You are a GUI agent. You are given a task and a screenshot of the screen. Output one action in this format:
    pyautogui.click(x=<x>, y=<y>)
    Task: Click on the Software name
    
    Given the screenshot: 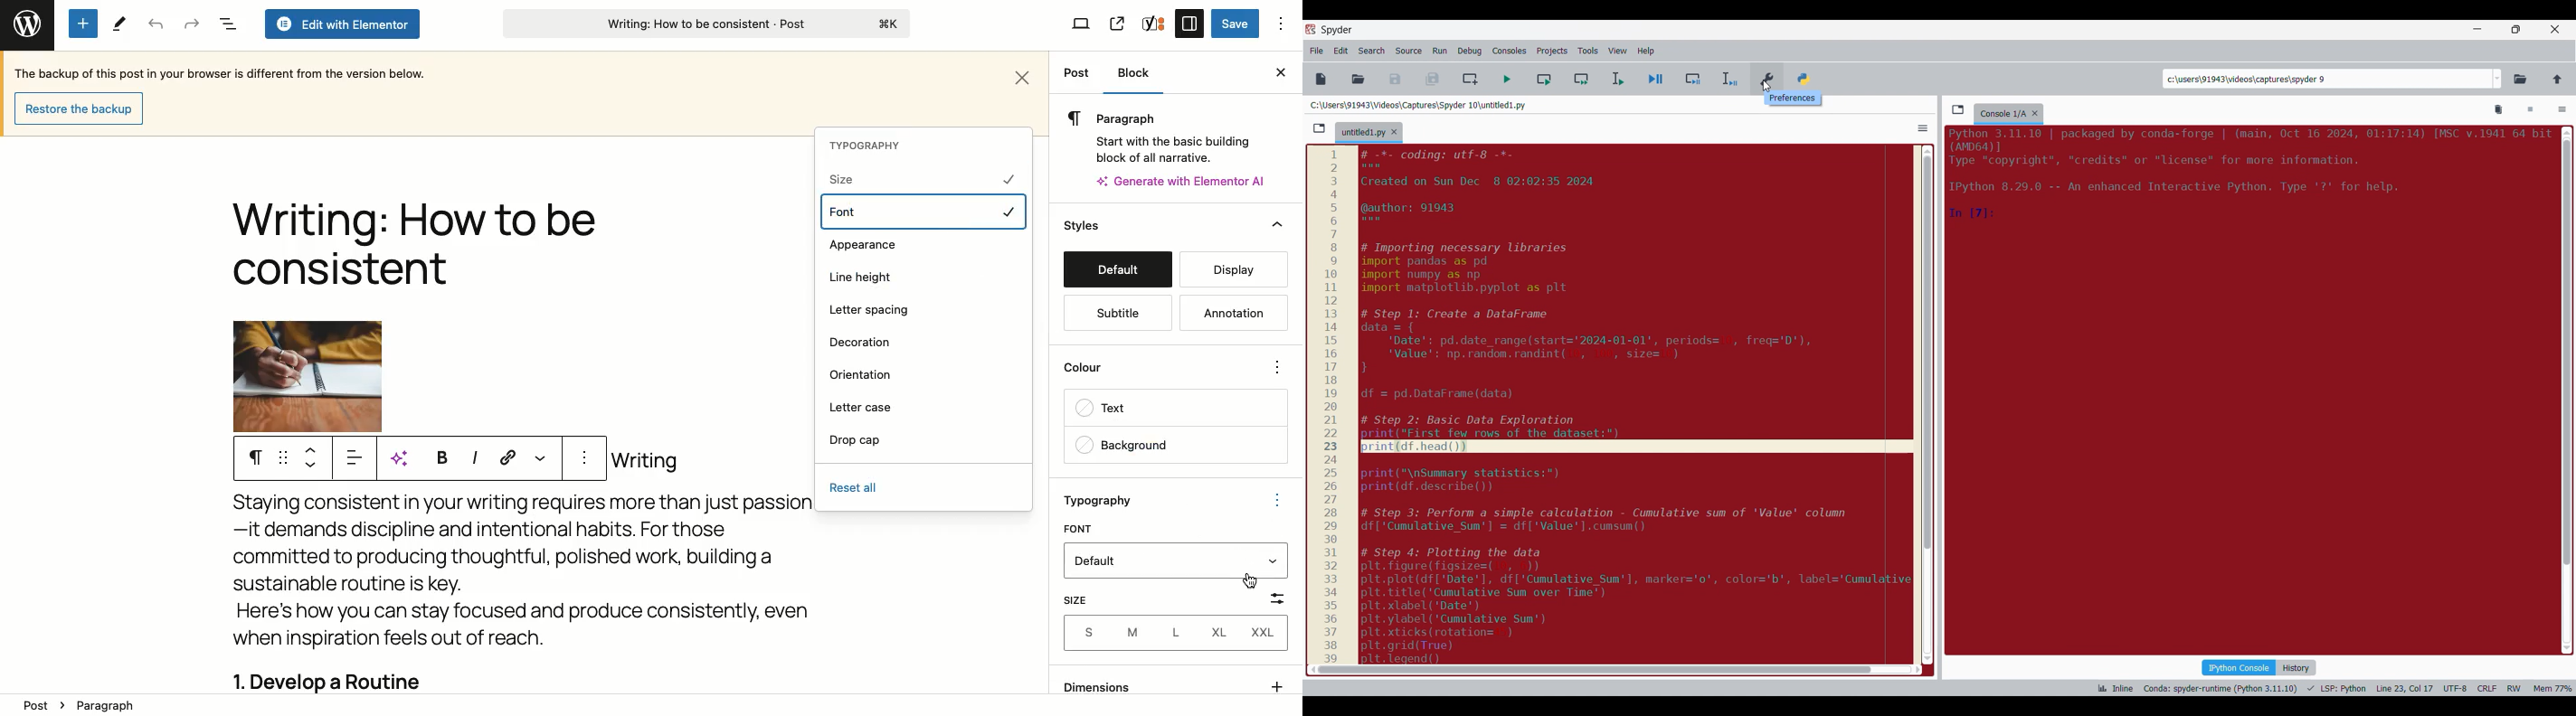 What is the action you would take?
    pyautogui.click(x=1337, y=30)
    